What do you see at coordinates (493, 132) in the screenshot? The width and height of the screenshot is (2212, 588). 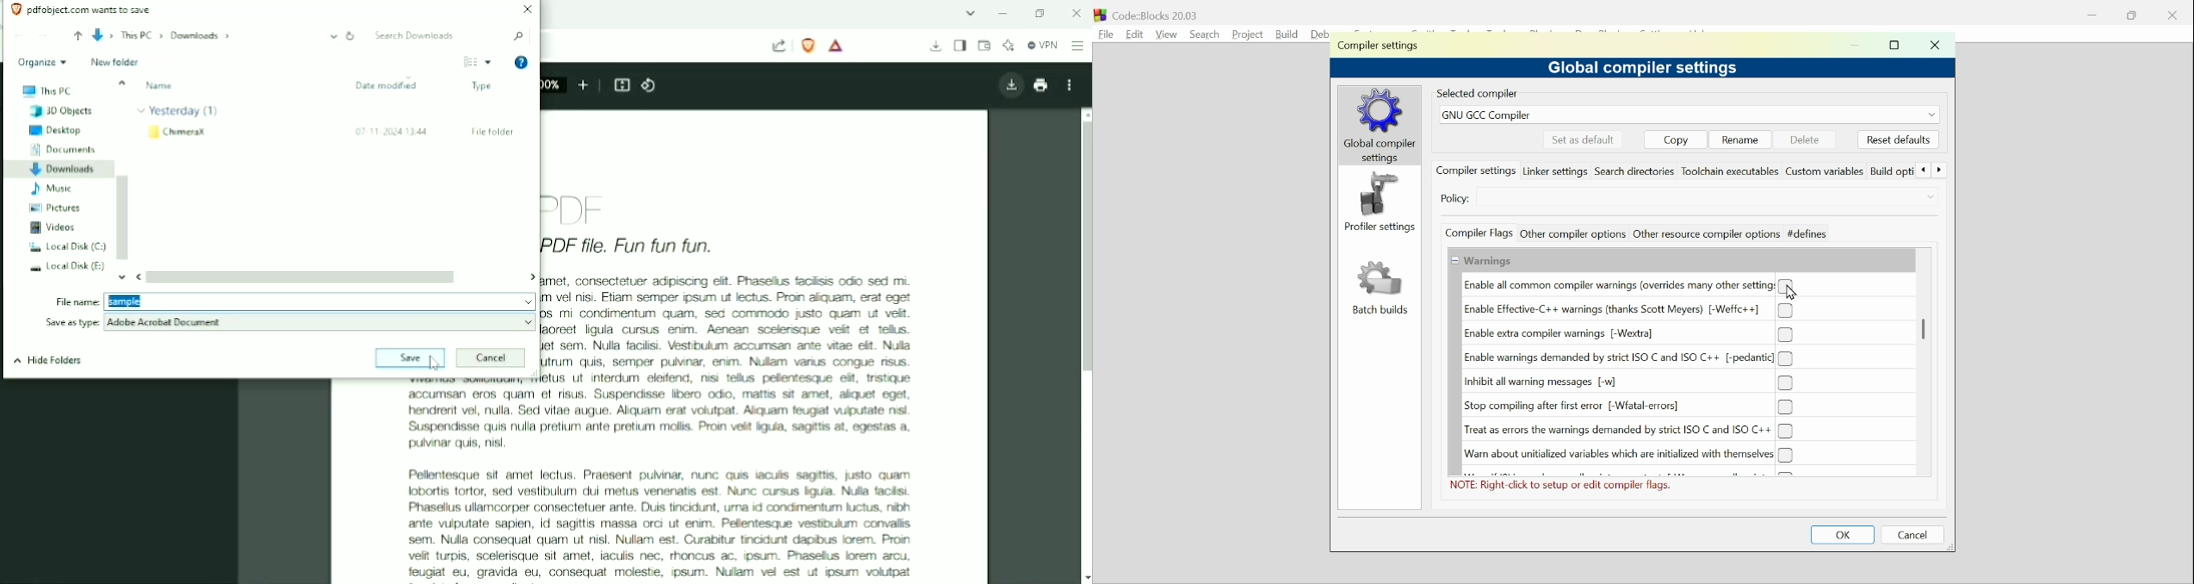 I see `File folder` at bounding box center [493, 132].